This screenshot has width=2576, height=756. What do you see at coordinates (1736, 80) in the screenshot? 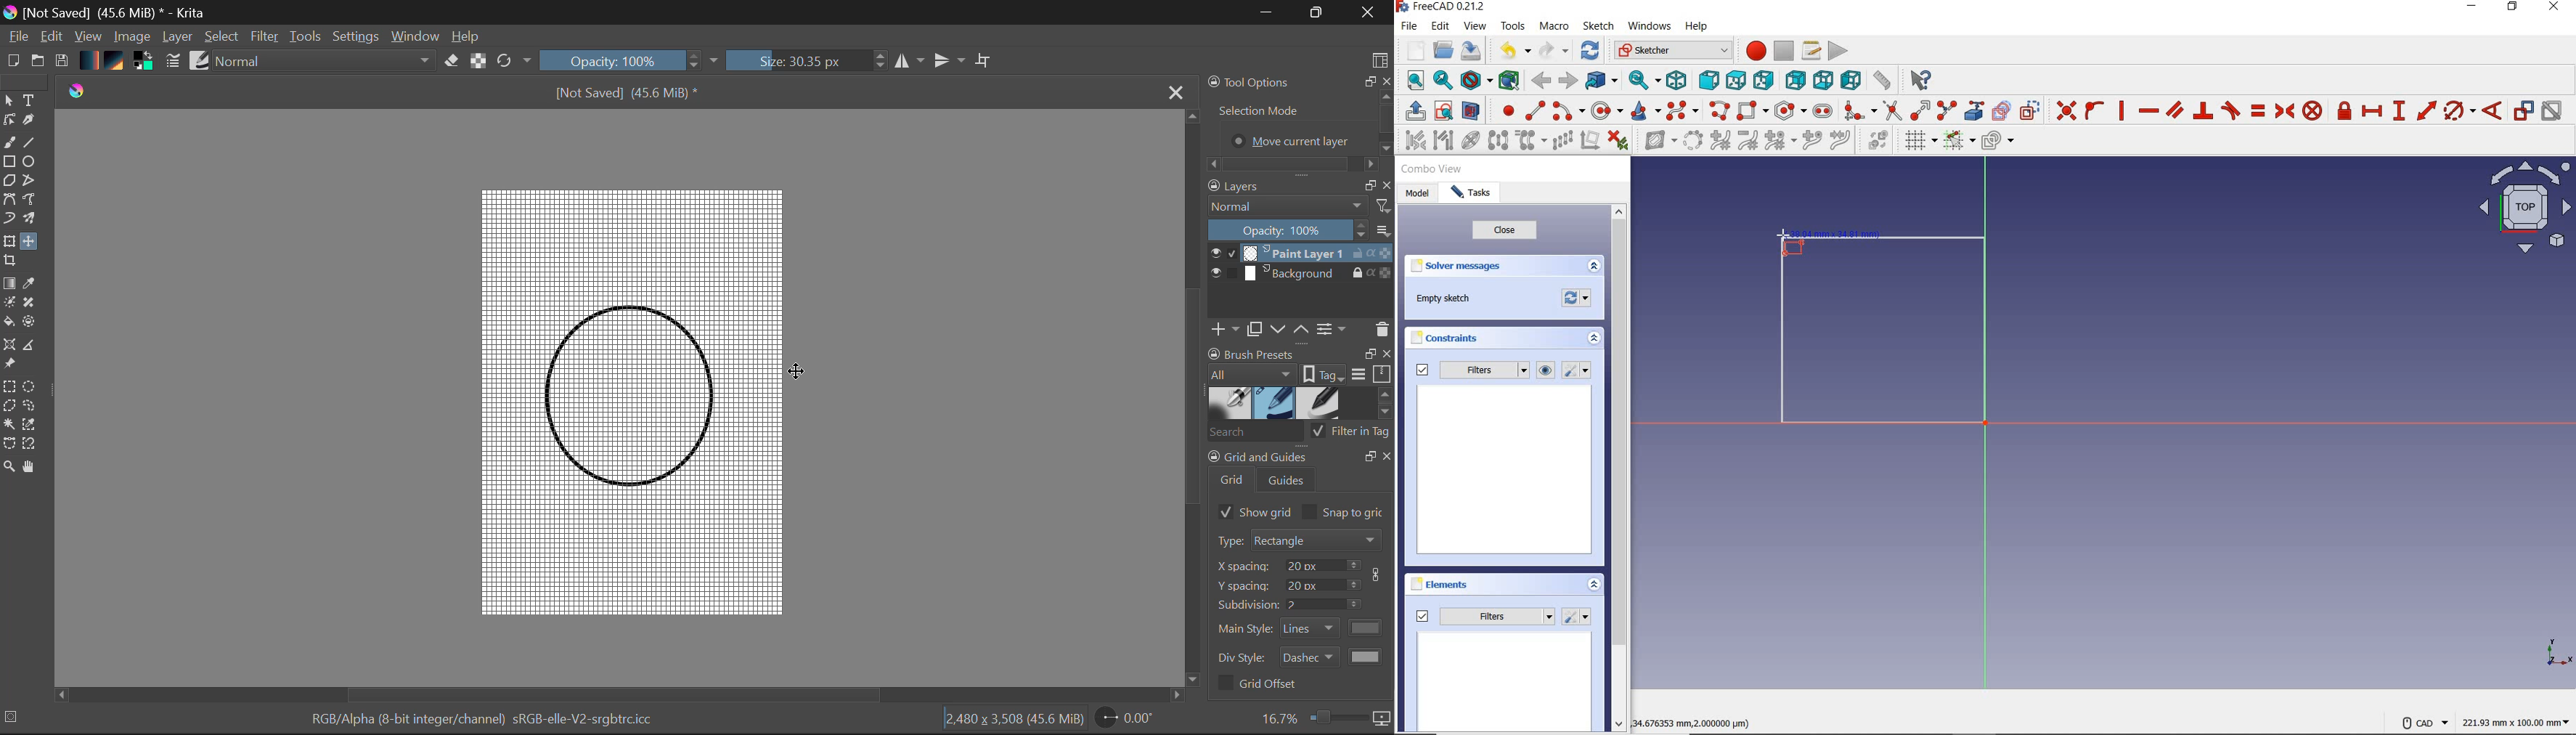
I see `top` at bounding box center [1736, 80].